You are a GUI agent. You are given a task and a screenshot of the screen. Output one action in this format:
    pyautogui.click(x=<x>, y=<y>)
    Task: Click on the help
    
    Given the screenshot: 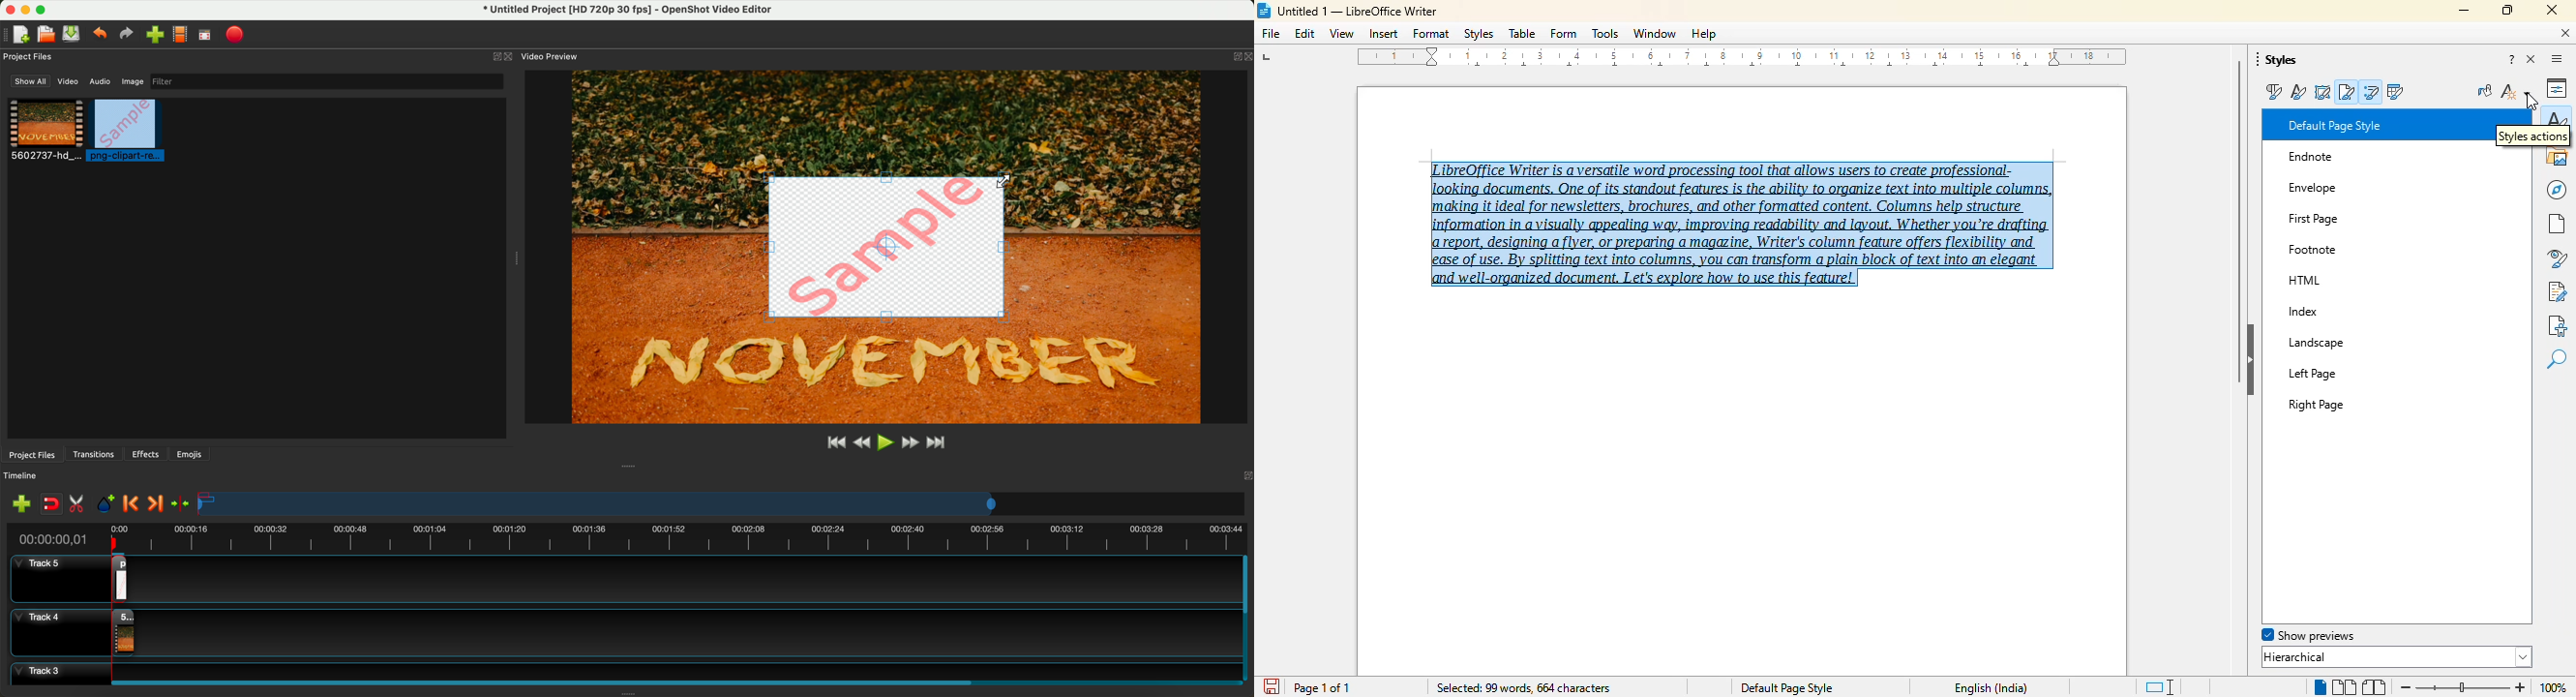 What is the action you would take?
    pyautogui.click(x=1704, y=34)
    